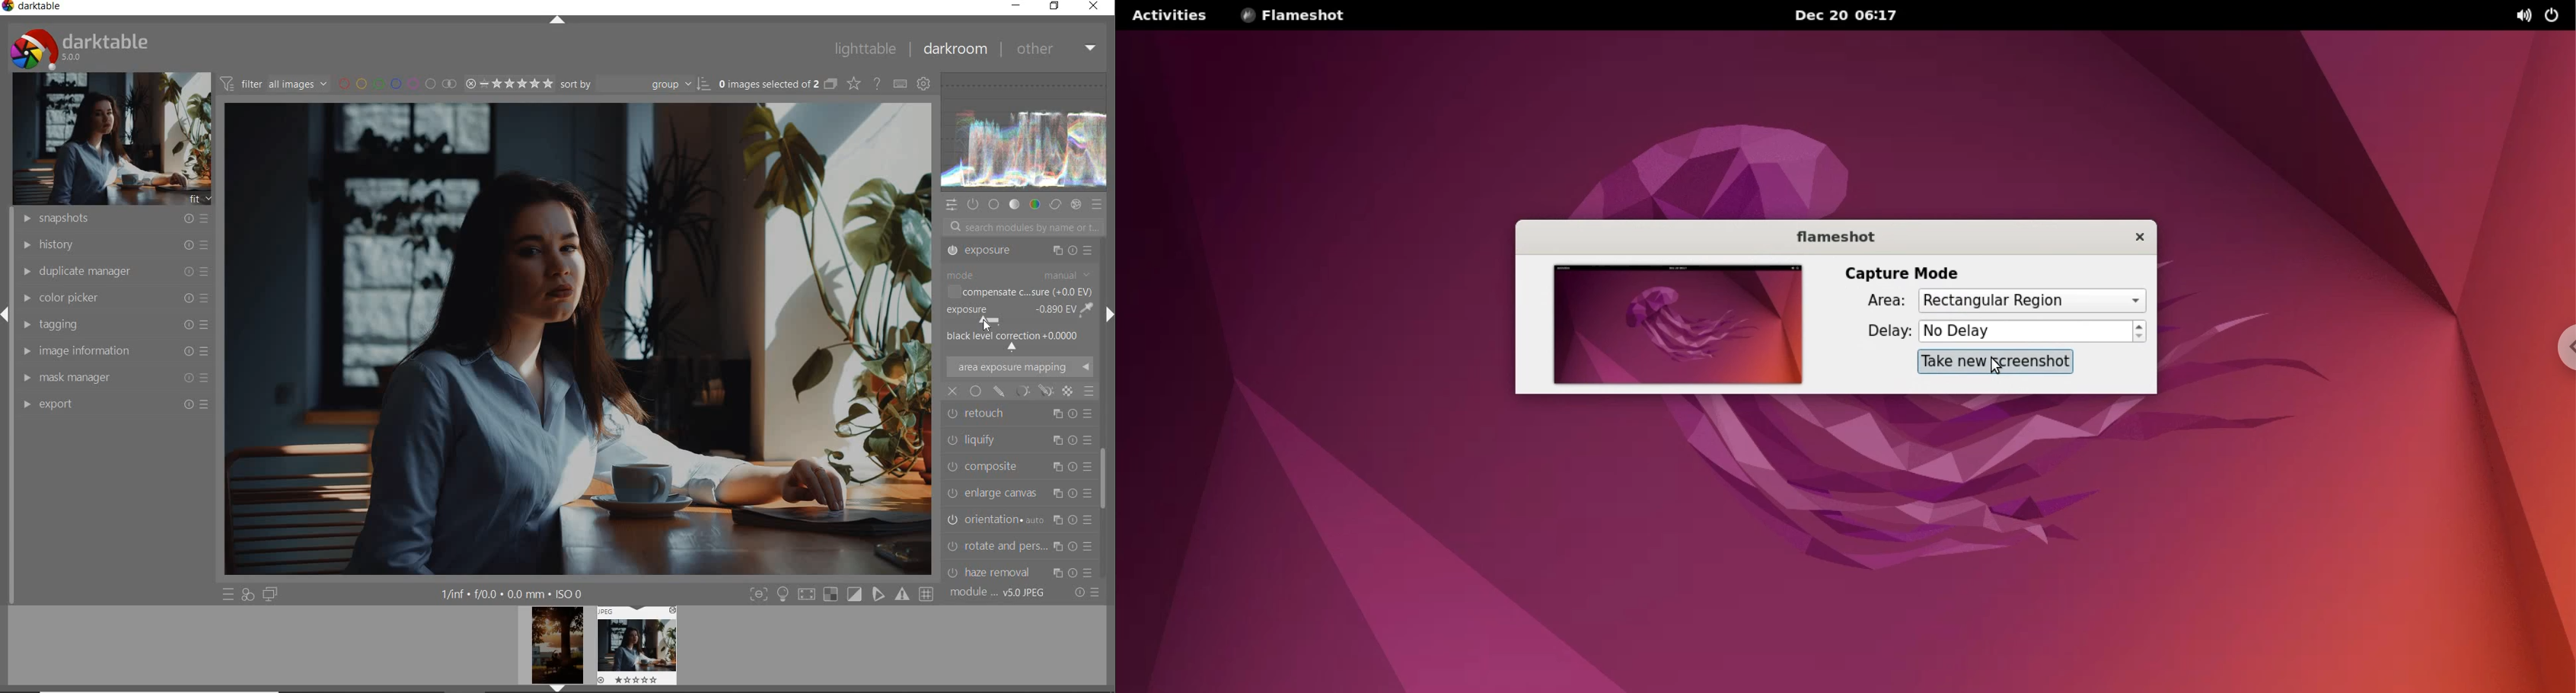 This screenshot has height=700, width=2576. What do you see at coordinates (1020, 542) in the screenshot?
I see `LENS CORRECTION` at bounding box center [1020, 542].